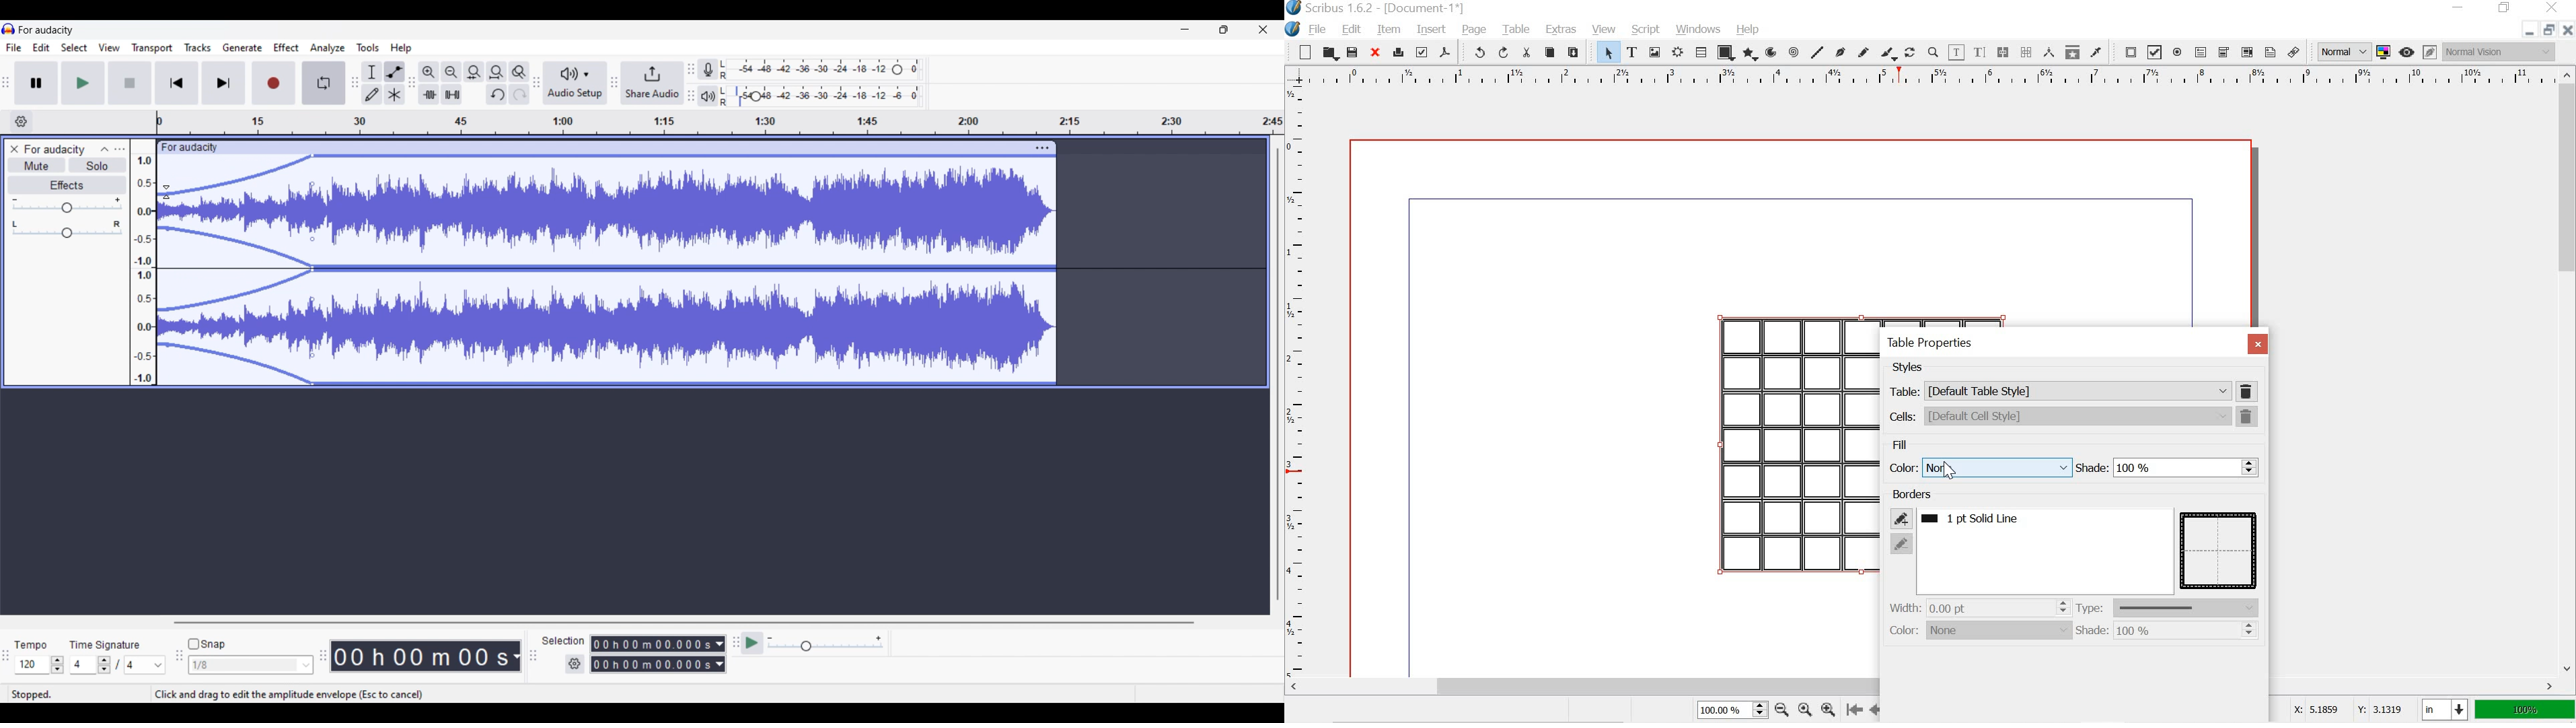 The height and width of the screenshot is (728, 2576). What do you see at coordinates (324, 83) in the screenshot?
I see `Enable looping` at bounding box center [324, 83].